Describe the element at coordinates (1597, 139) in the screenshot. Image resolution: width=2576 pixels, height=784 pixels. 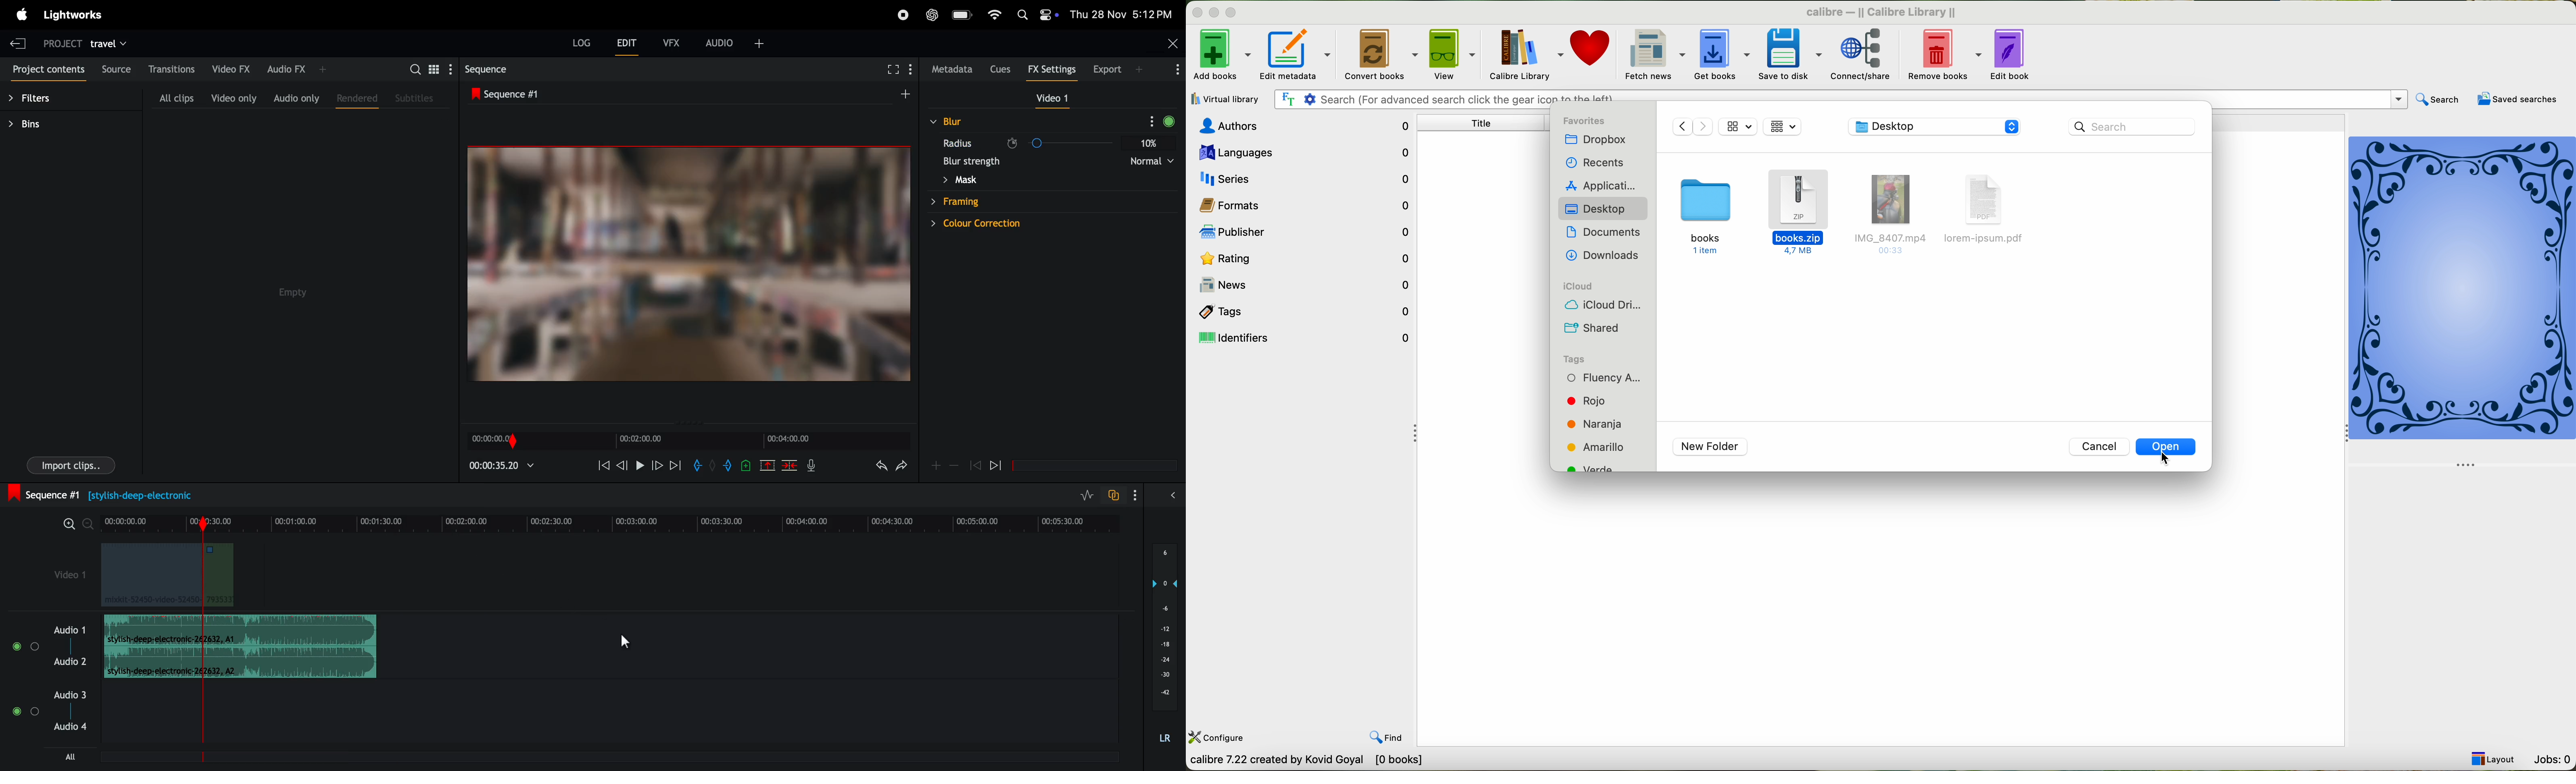
I see `dropbox` at that location.